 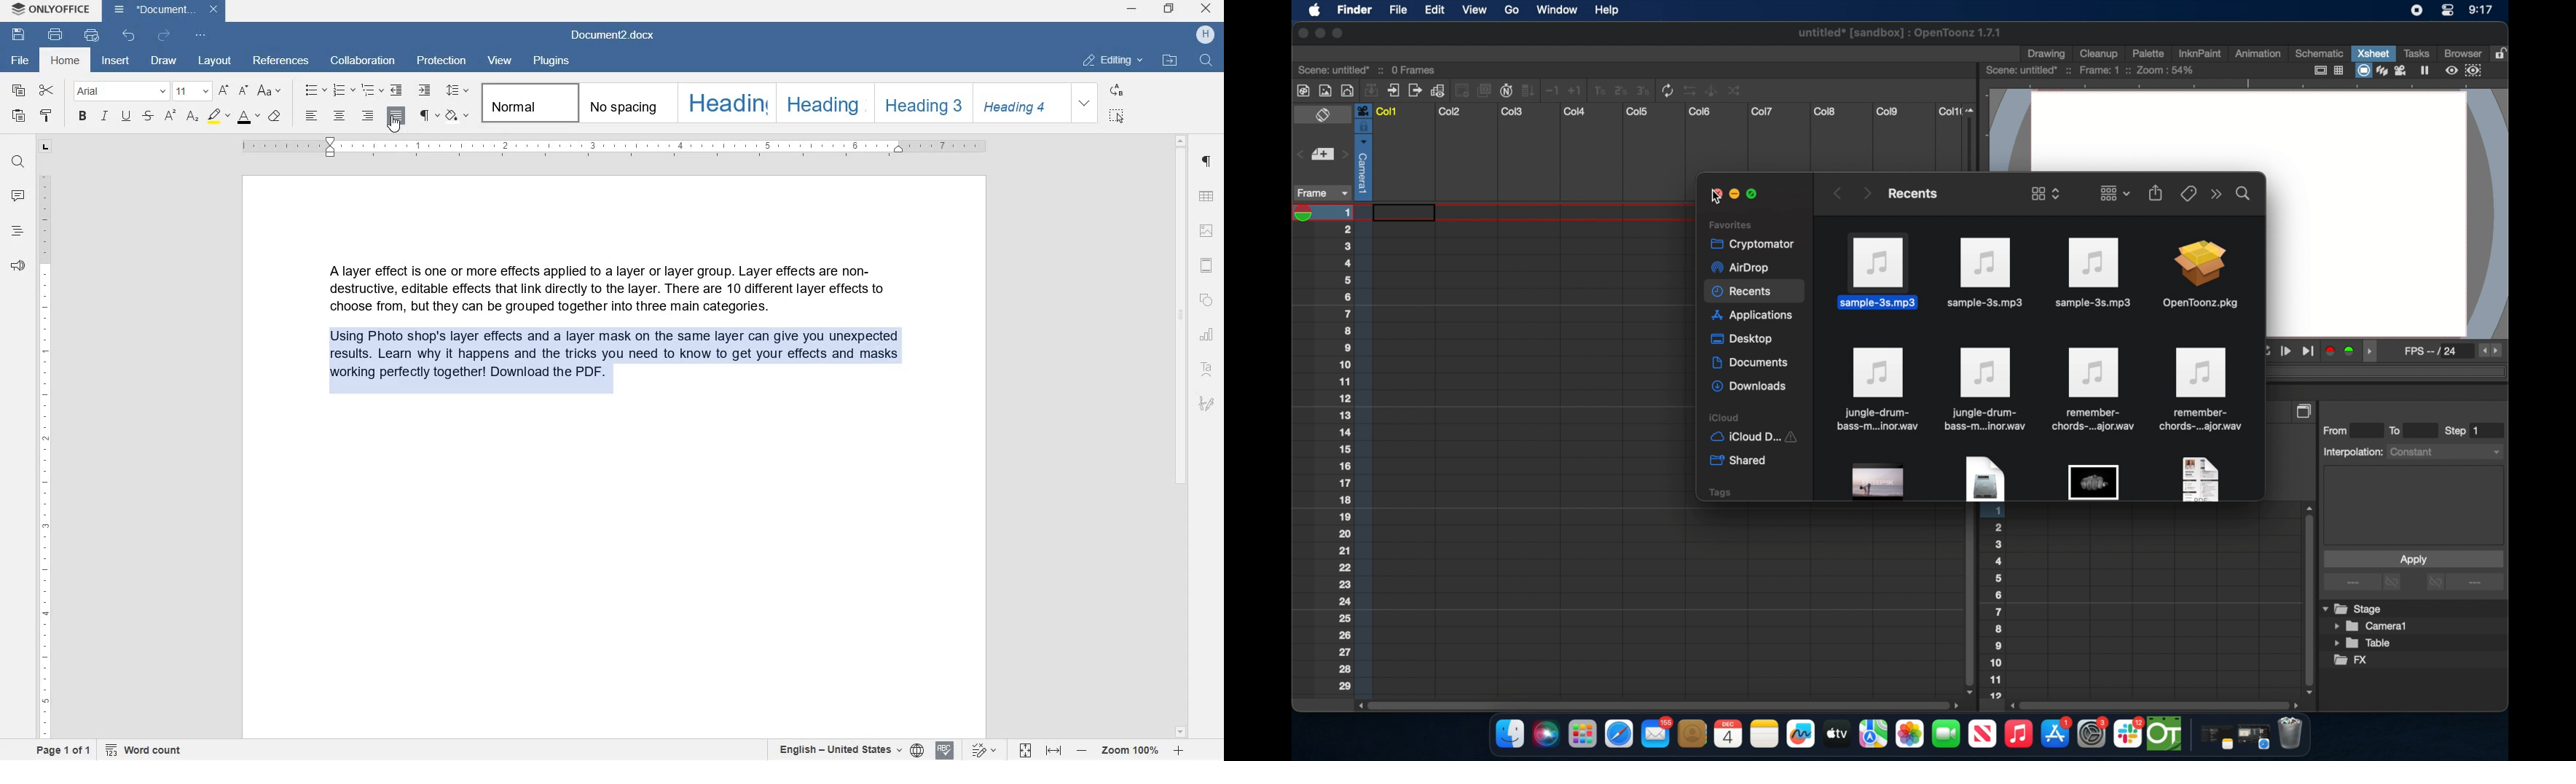 I want to click on CUSTOMIZE QUICK ACCESS TOOLBAR, so click(x=203, y=35).